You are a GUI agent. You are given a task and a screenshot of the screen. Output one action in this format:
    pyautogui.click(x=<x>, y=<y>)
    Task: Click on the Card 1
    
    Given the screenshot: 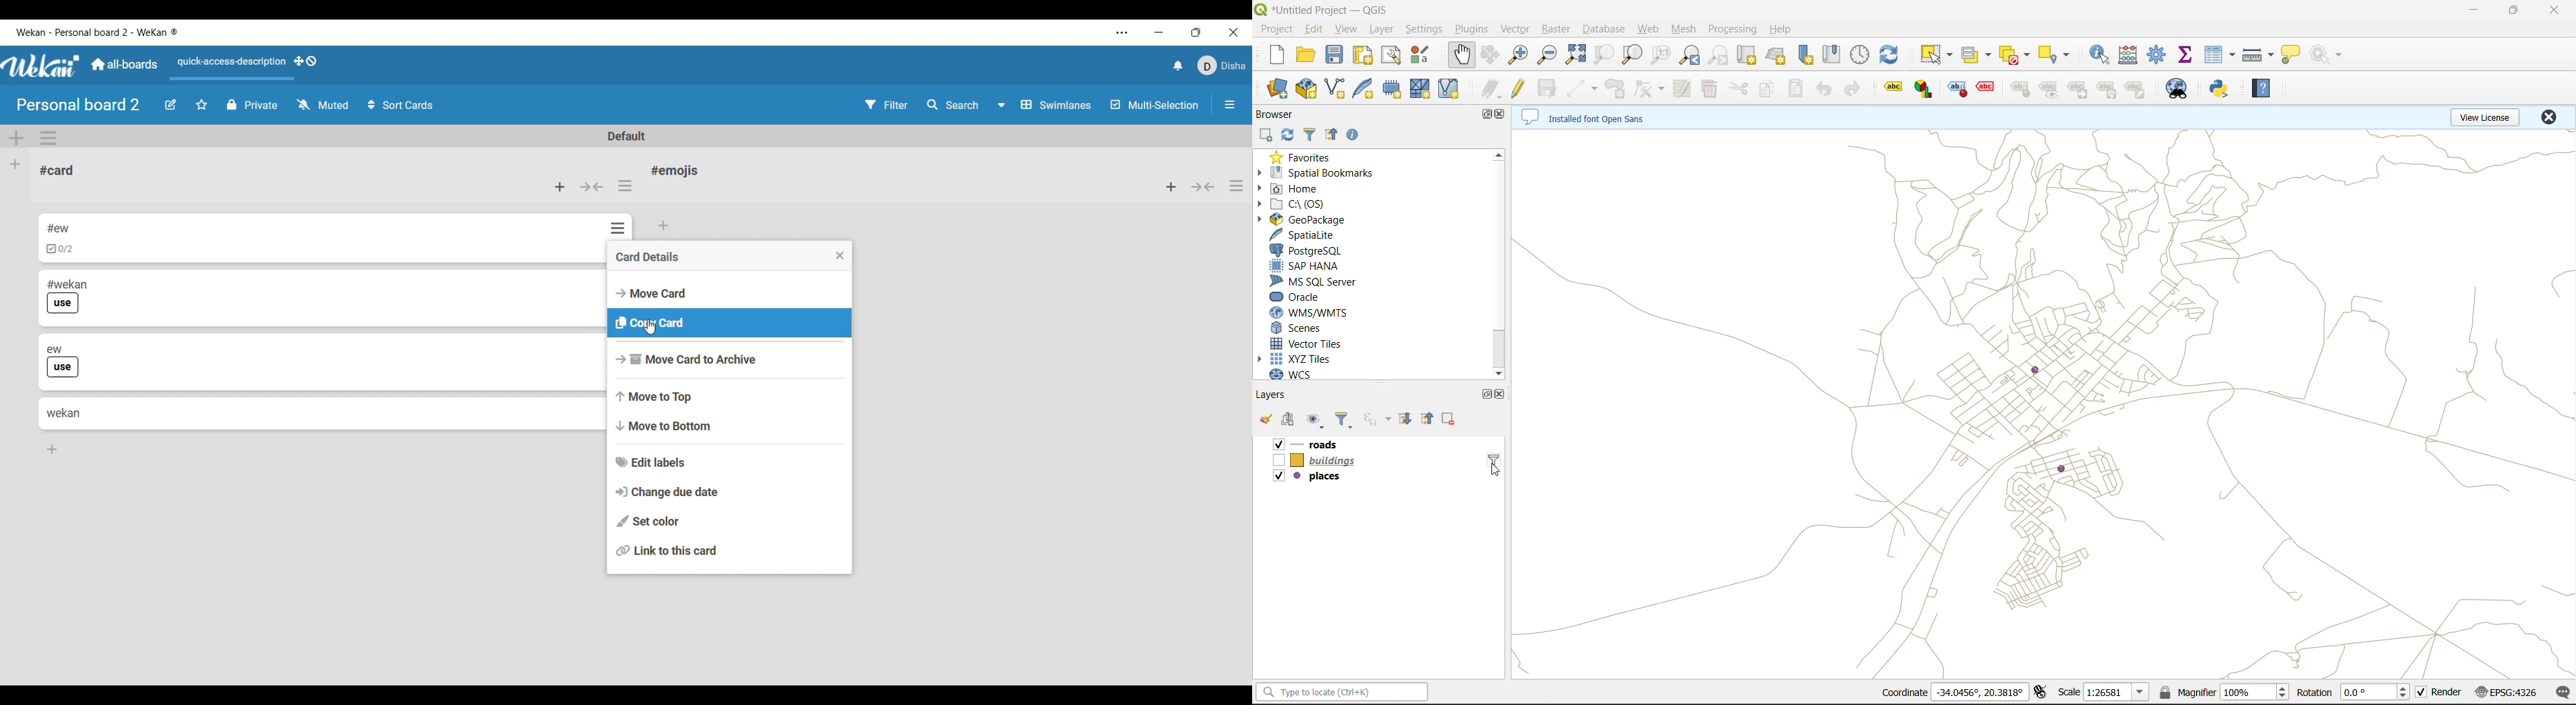 What is the action you would take?
    pyautogui.click(x=102, y=227)
    